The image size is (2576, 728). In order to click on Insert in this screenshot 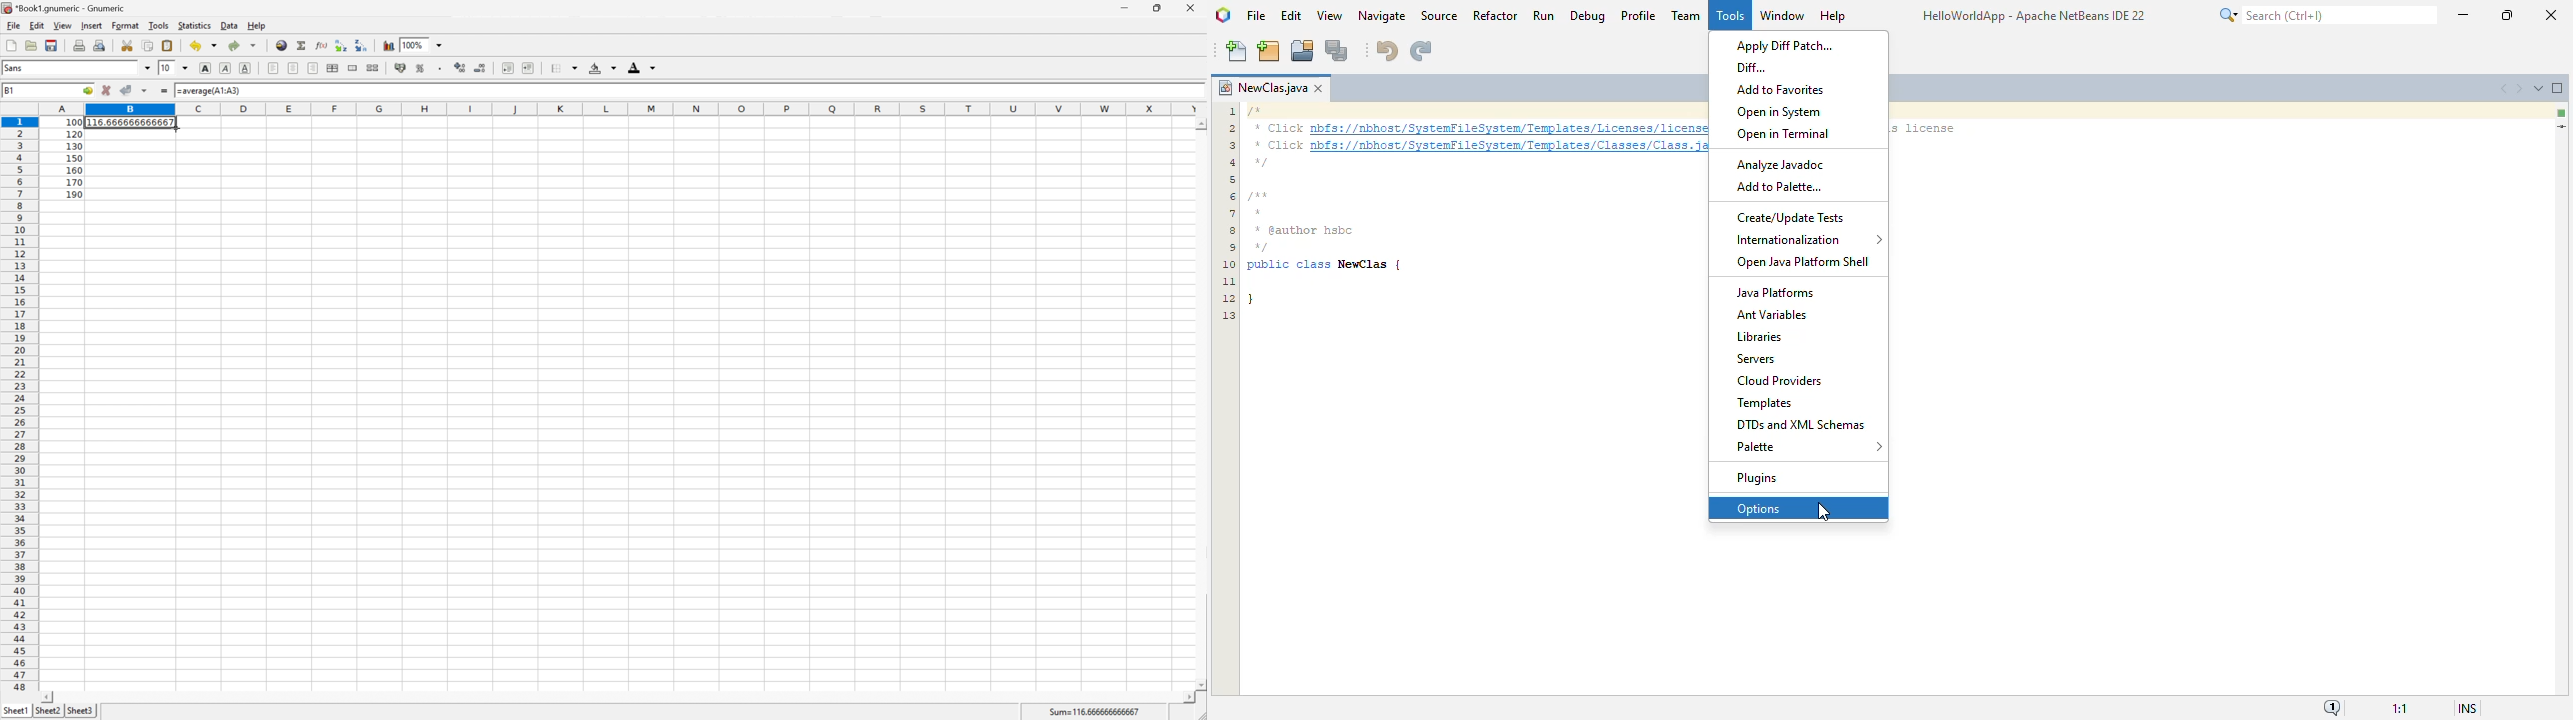, I will do `click(92, 25)`.